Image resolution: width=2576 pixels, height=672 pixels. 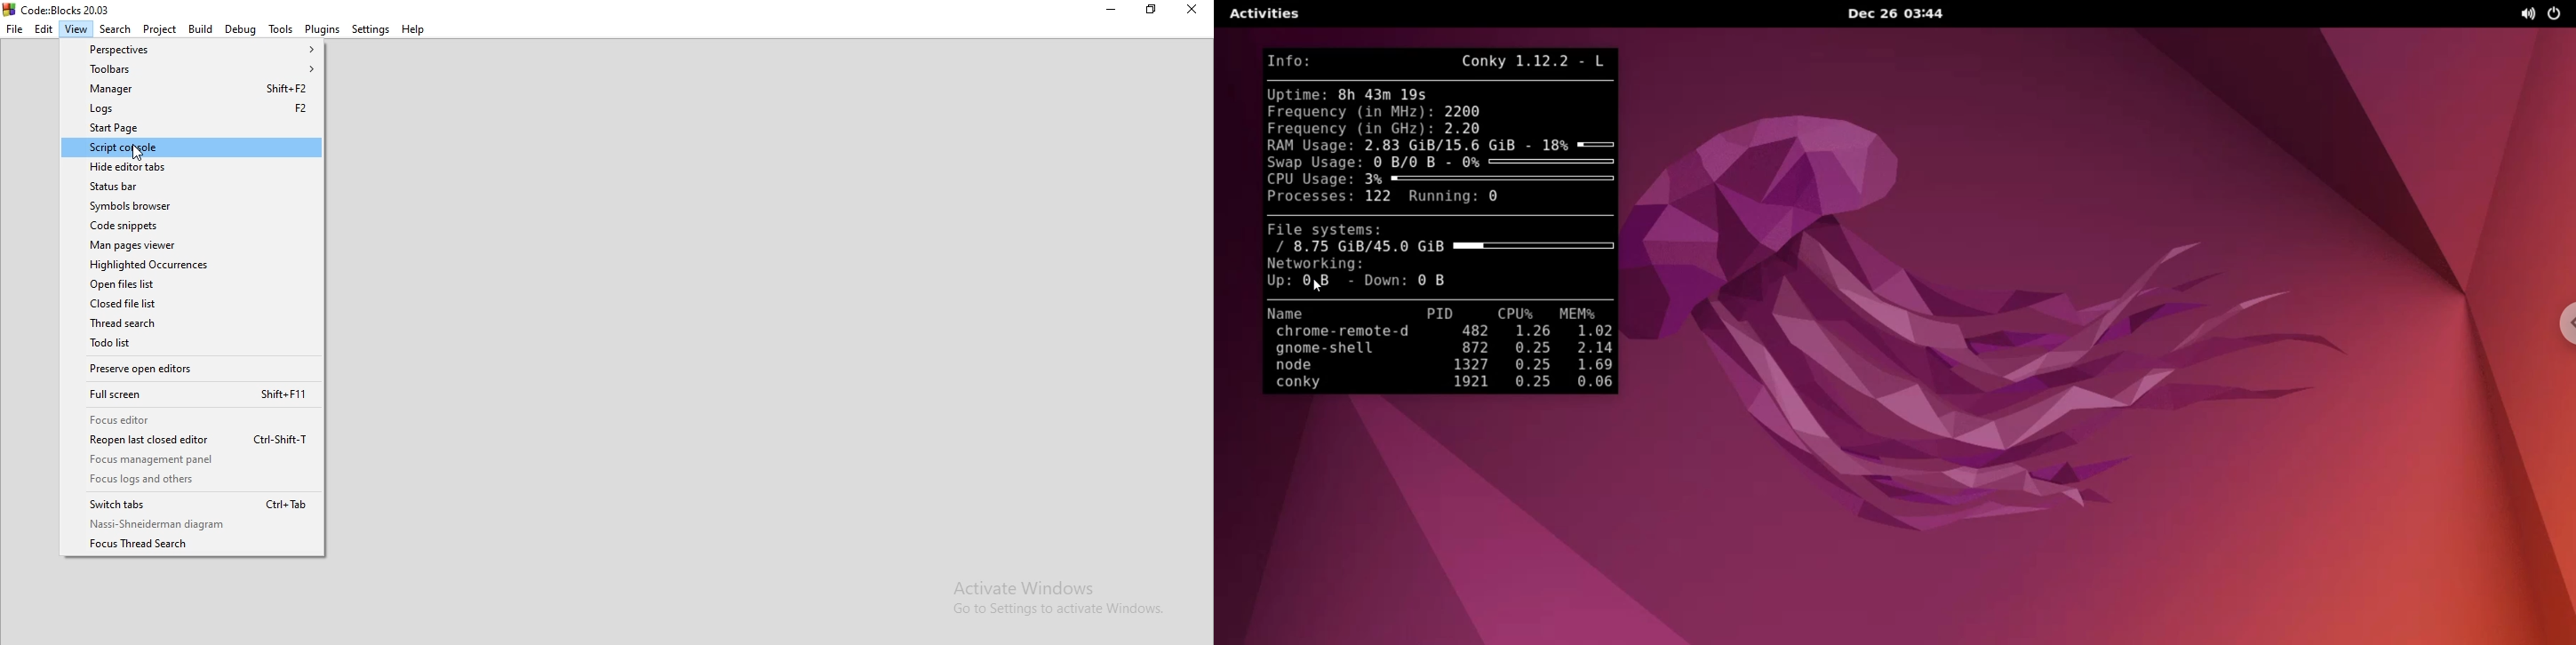 What do you see at coordinates (76, 29) in the screenshot?
I see `View ` at bounding box center [76, 29].